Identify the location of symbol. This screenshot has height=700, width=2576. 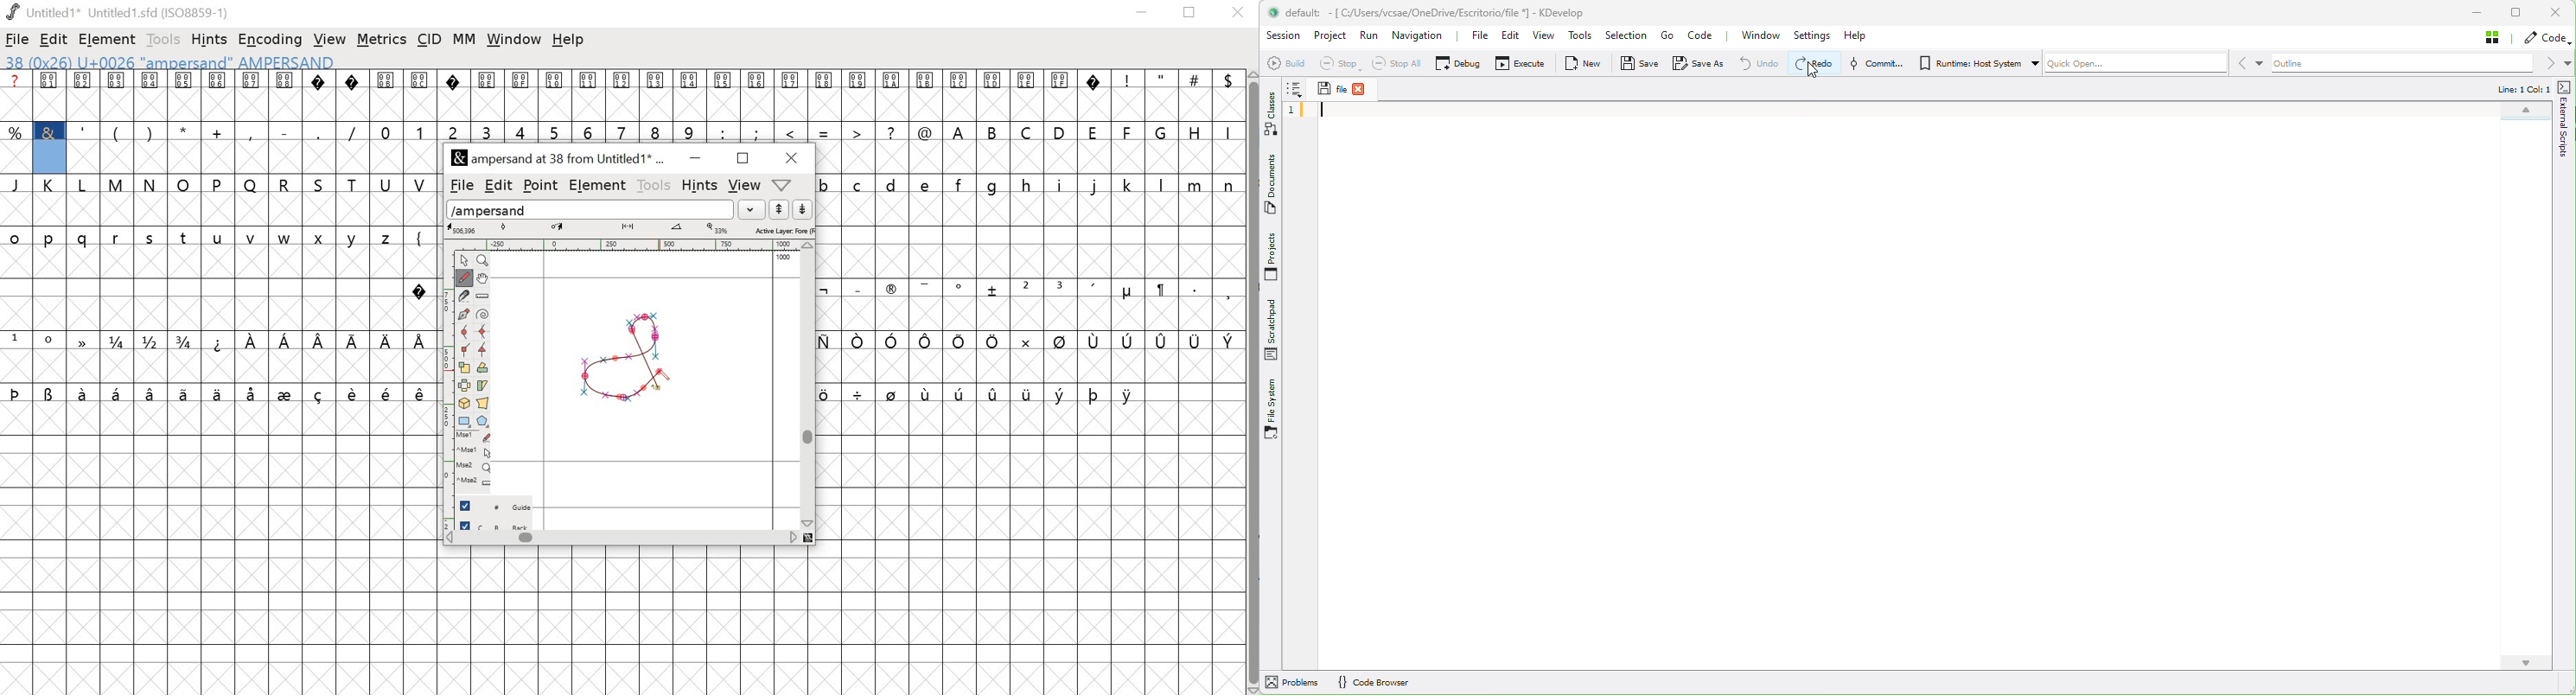
(186, 393).